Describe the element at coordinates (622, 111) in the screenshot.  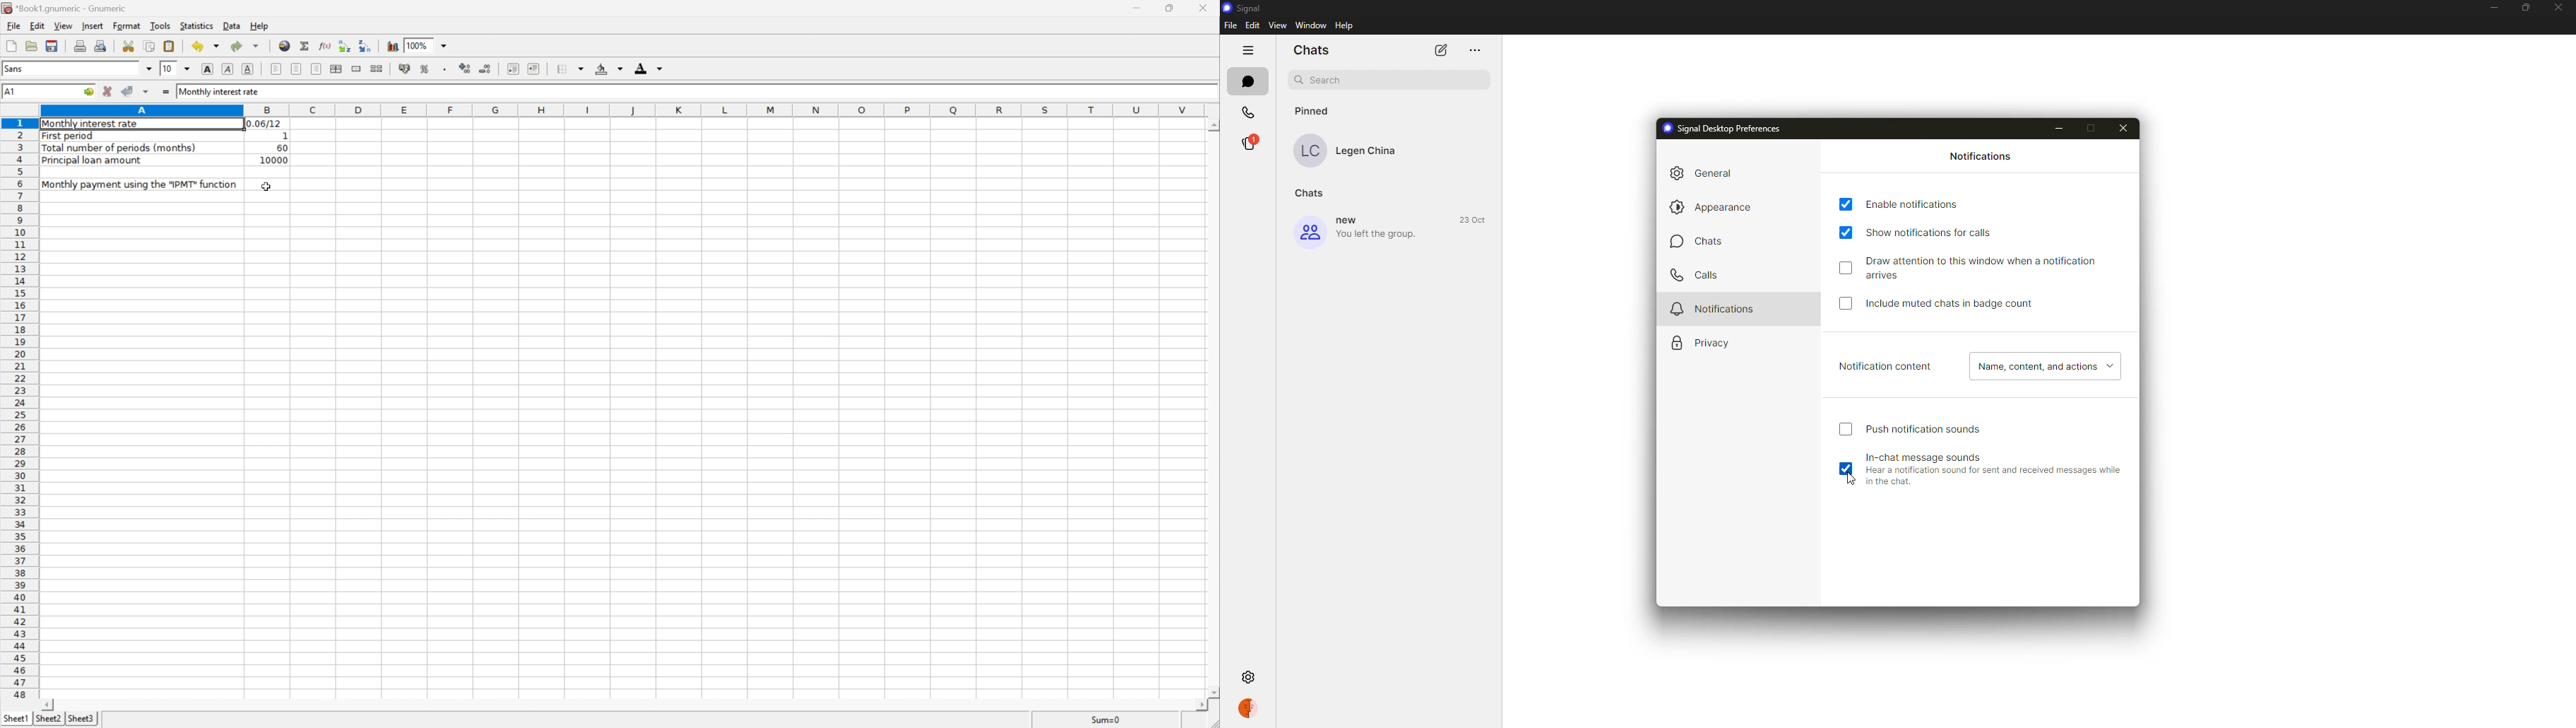
I see `Column names` at that location.